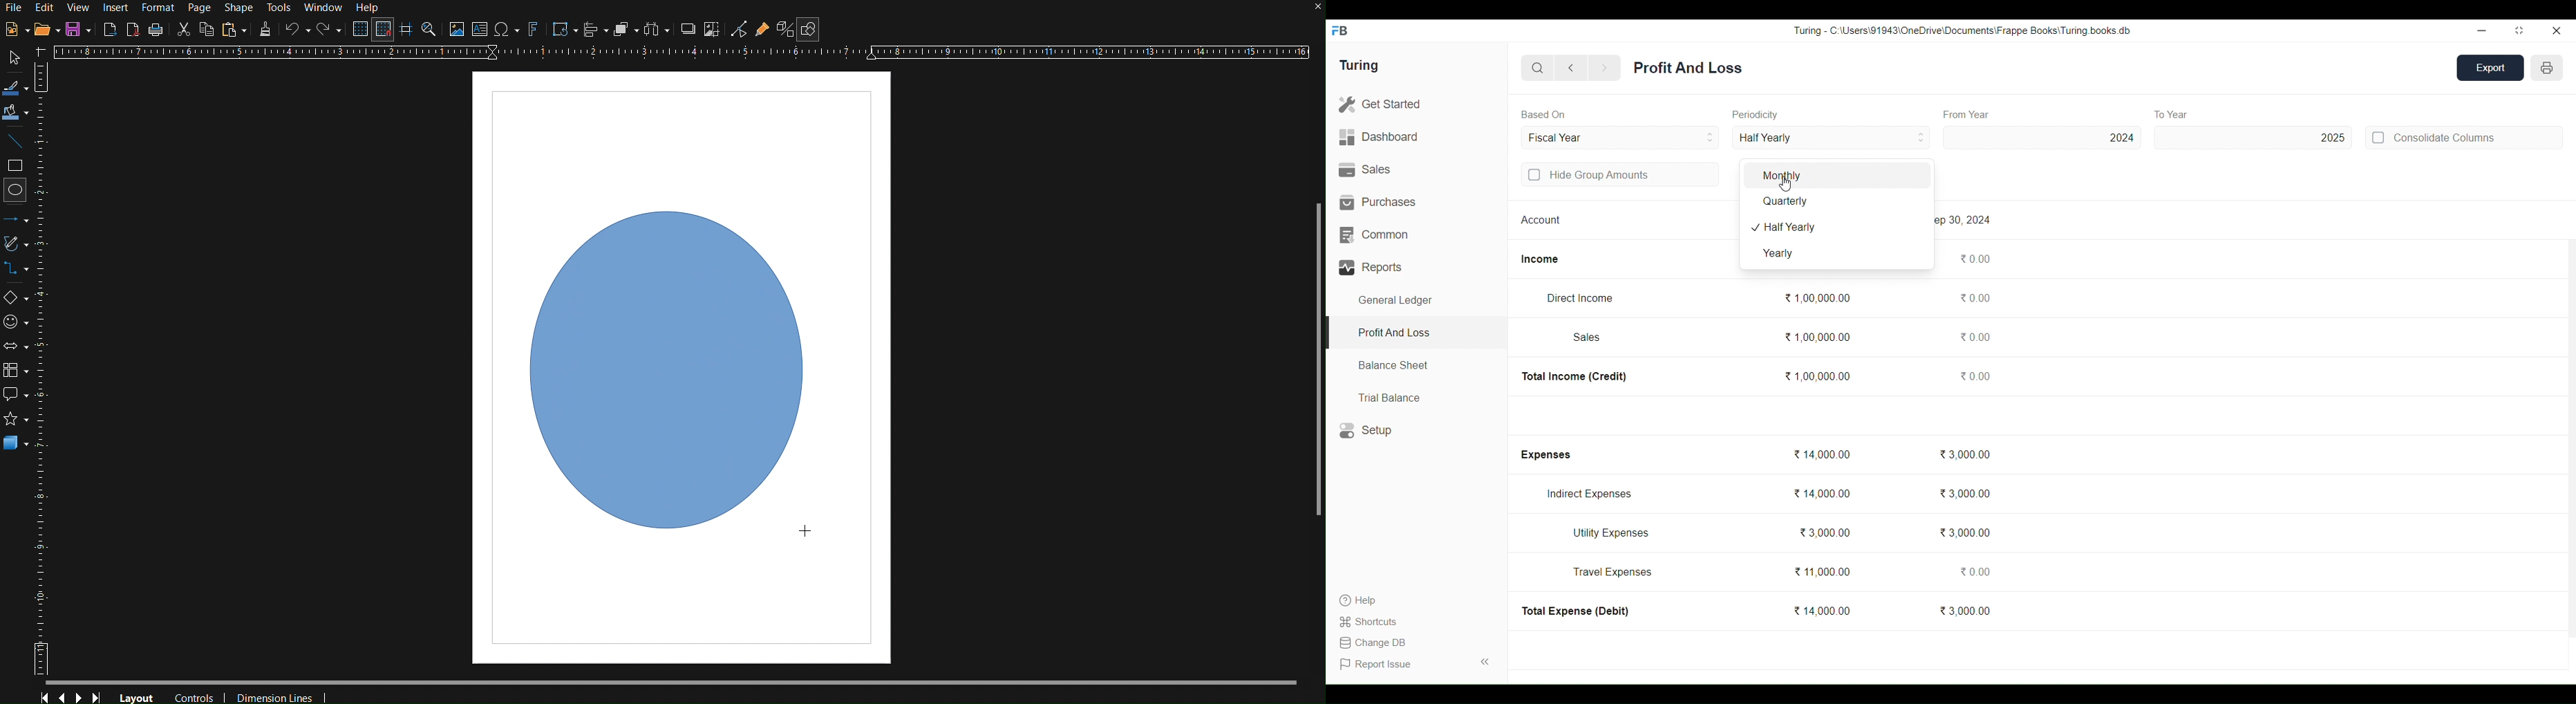  What do you see at coordinates (1837, 175) in the screenshot?
I see `Monthly` at bounding box center [1837, 175].